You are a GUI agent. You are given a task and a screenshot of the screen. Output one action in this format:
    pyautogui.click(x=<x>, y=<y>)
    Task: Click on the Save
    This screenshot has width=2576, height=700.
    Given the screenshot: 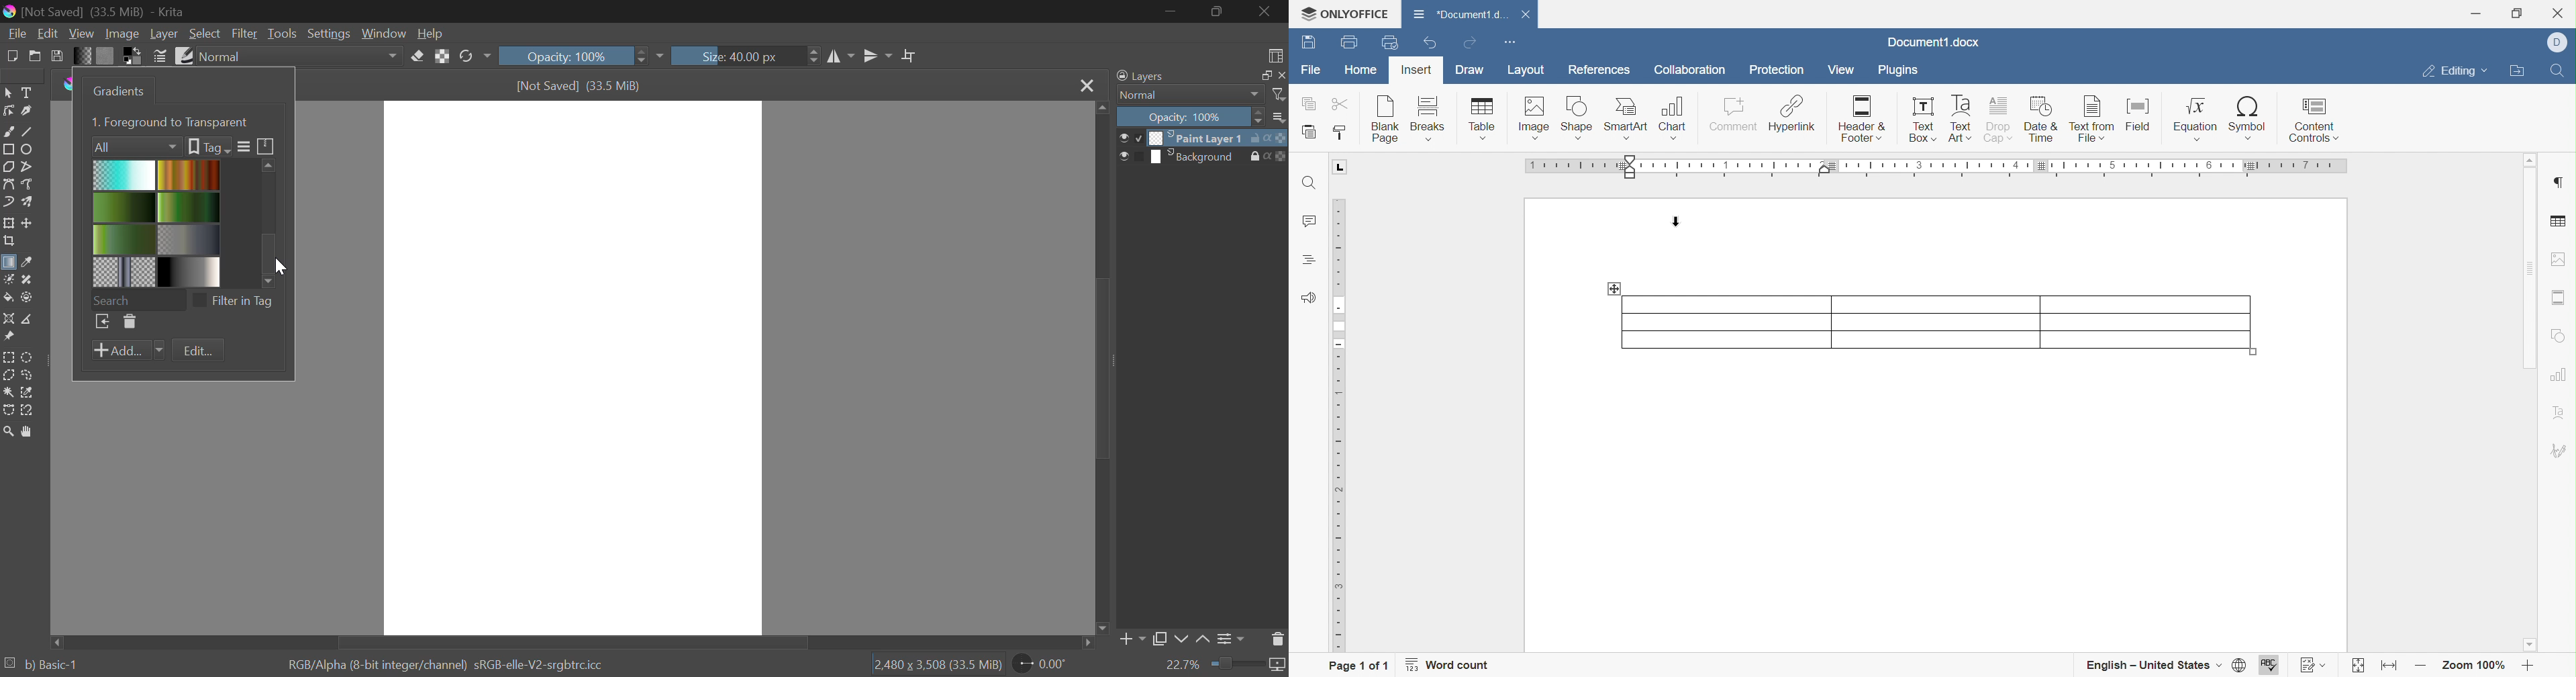 What is the action you would take?
    pyautogui.click(x=58, y=55)
    